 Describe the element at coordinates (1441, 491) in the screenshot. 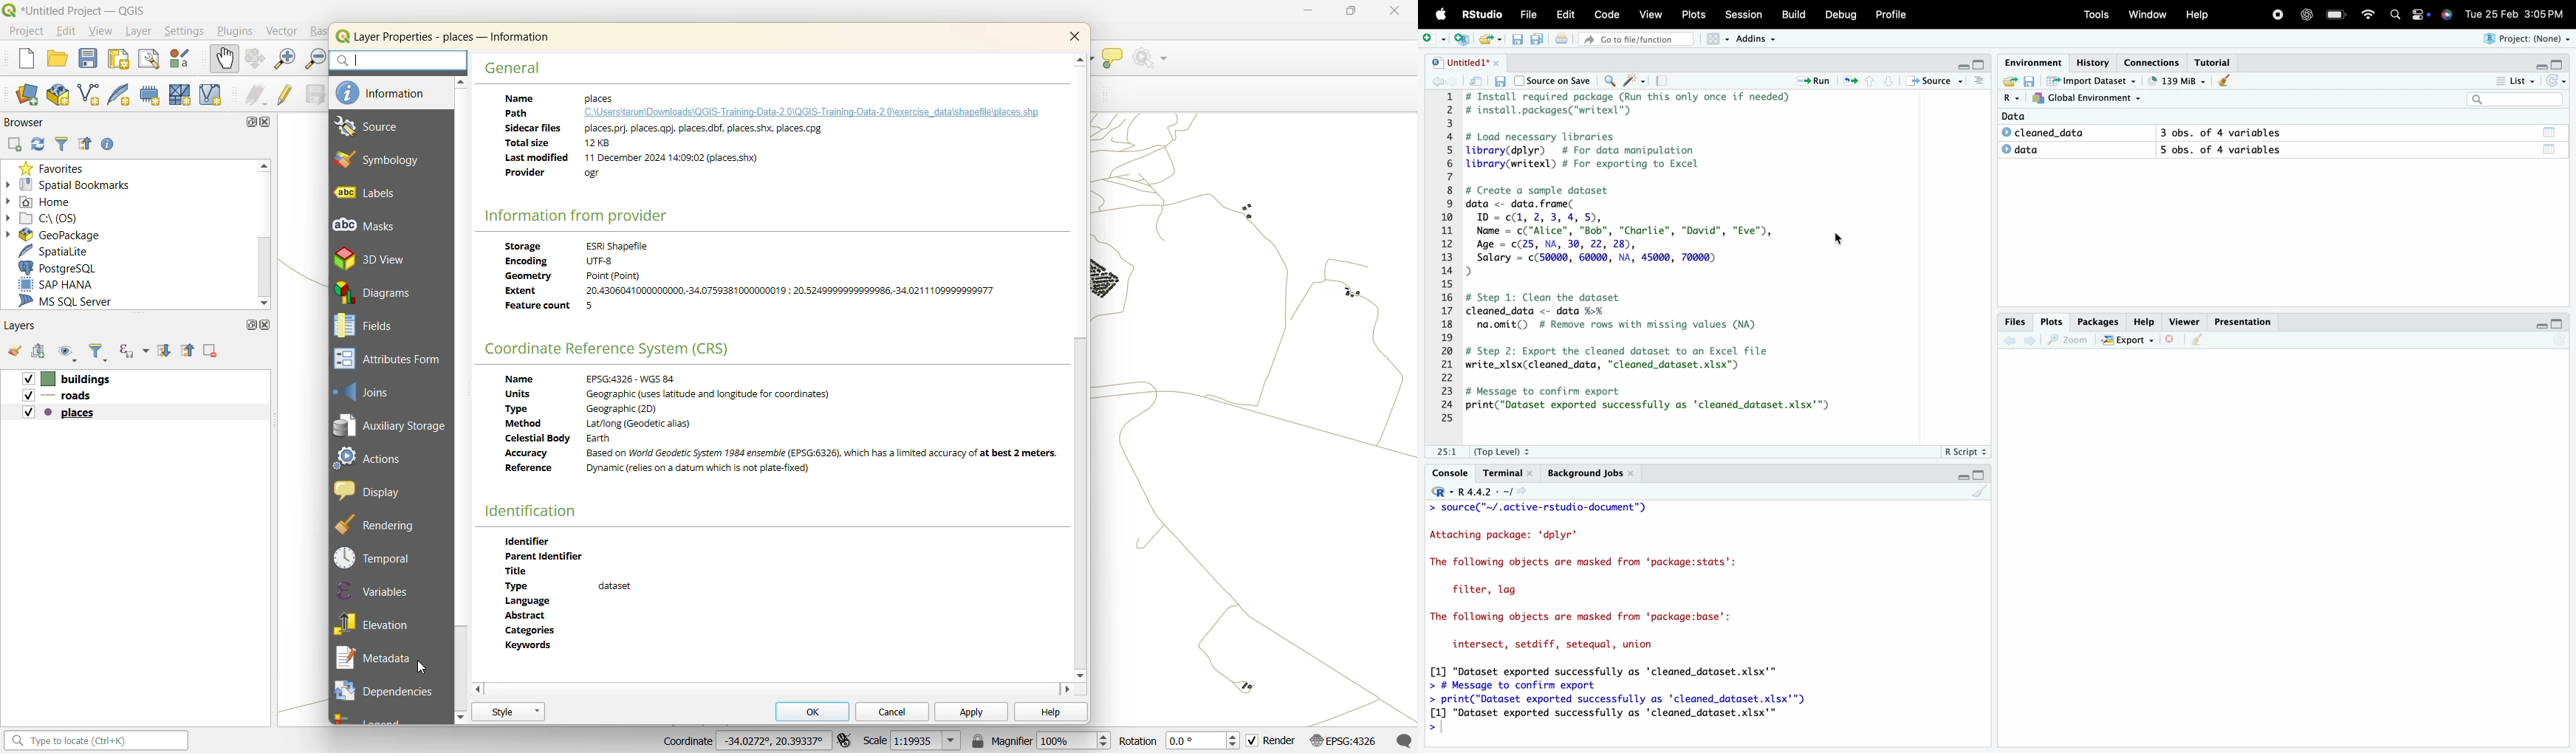

I see `Rstudio ` at that location.